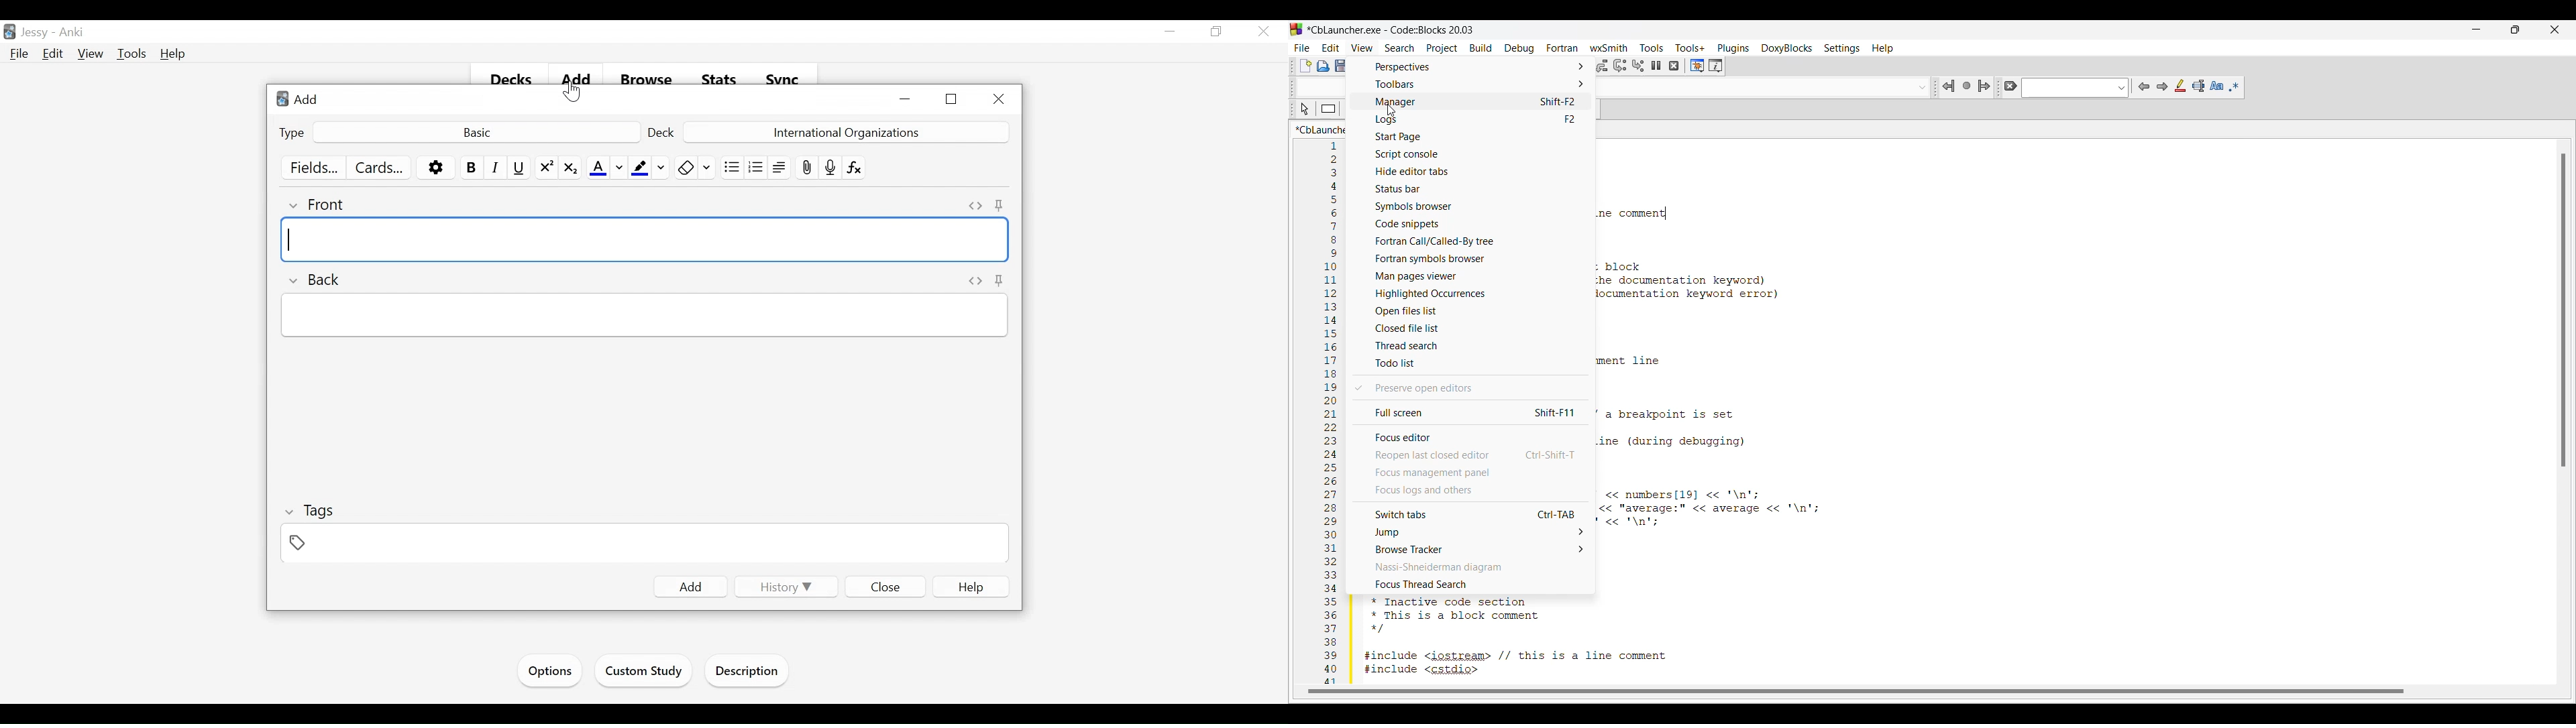 This screenshot has width=2576, height=728. What do you see at coordinates (2216, 86) in the screenshot?
I see `Match case` at bounding box center [2216, 86].